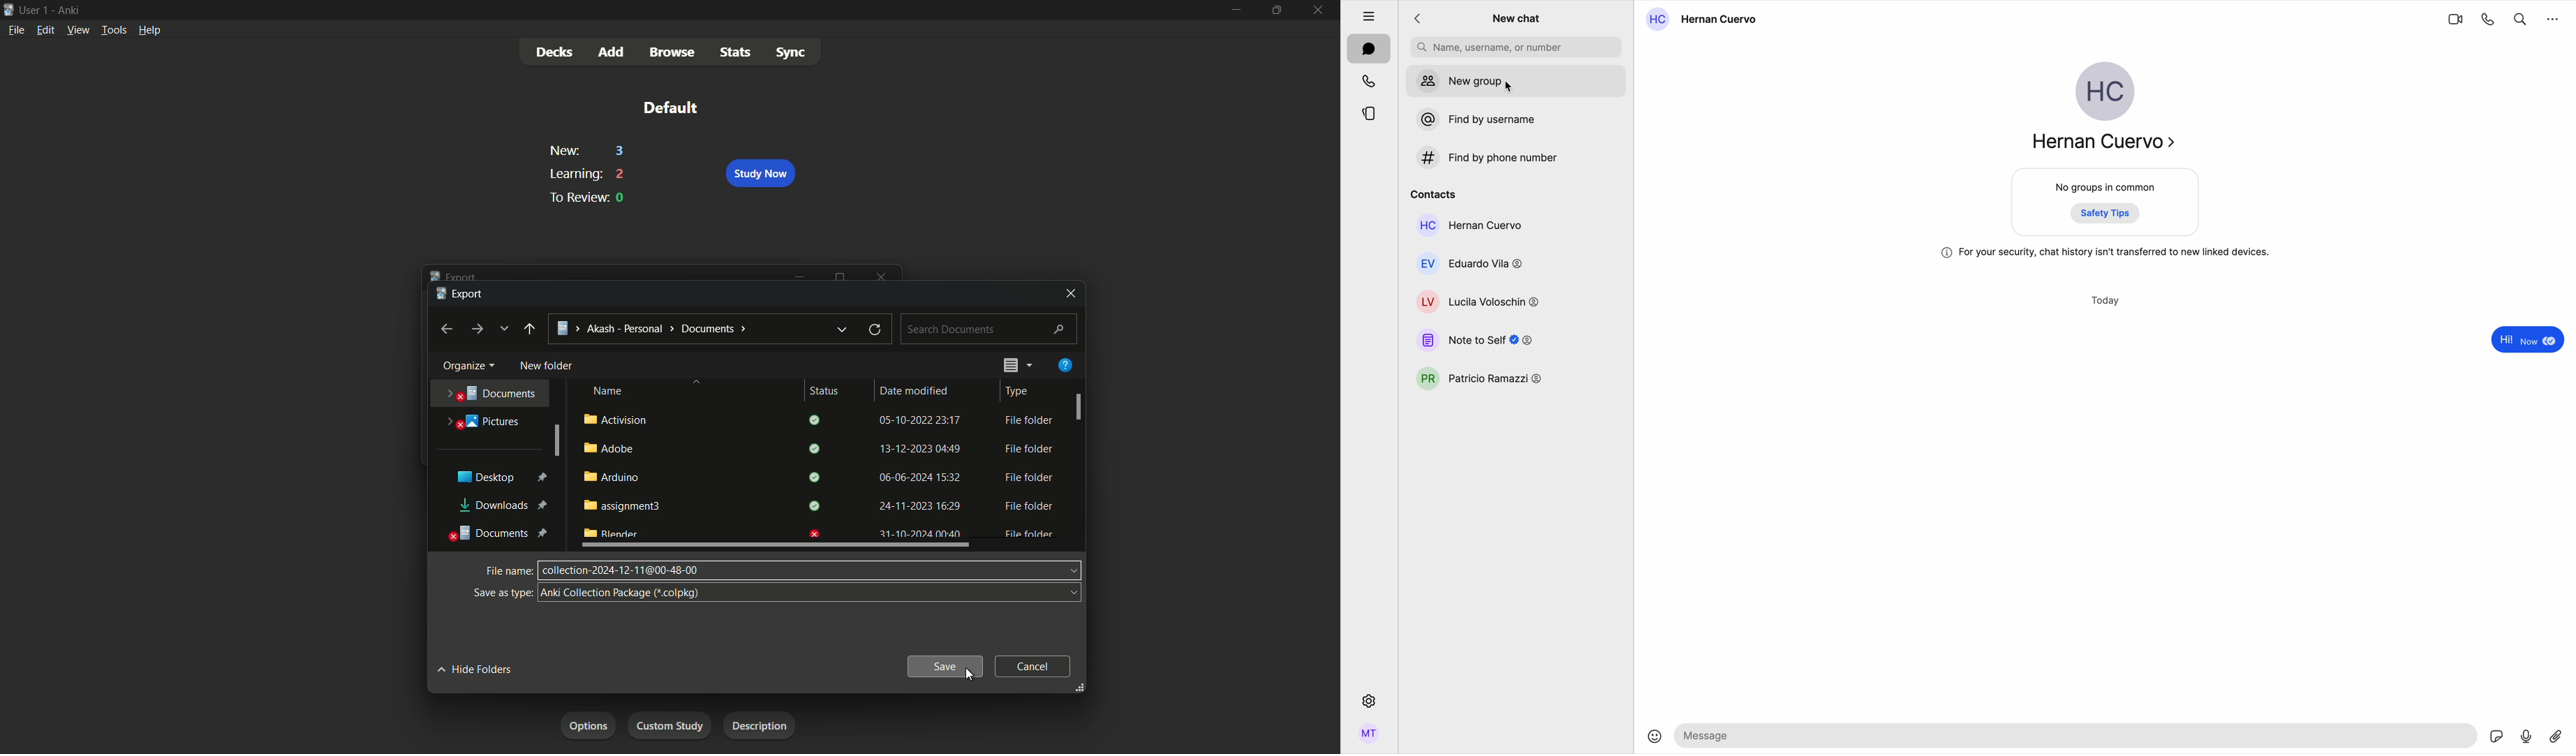 This screenshot has width=2576, height=756. Describe the element at coordinates (2554, 18) in the screenshot. I see `more options` at that location.